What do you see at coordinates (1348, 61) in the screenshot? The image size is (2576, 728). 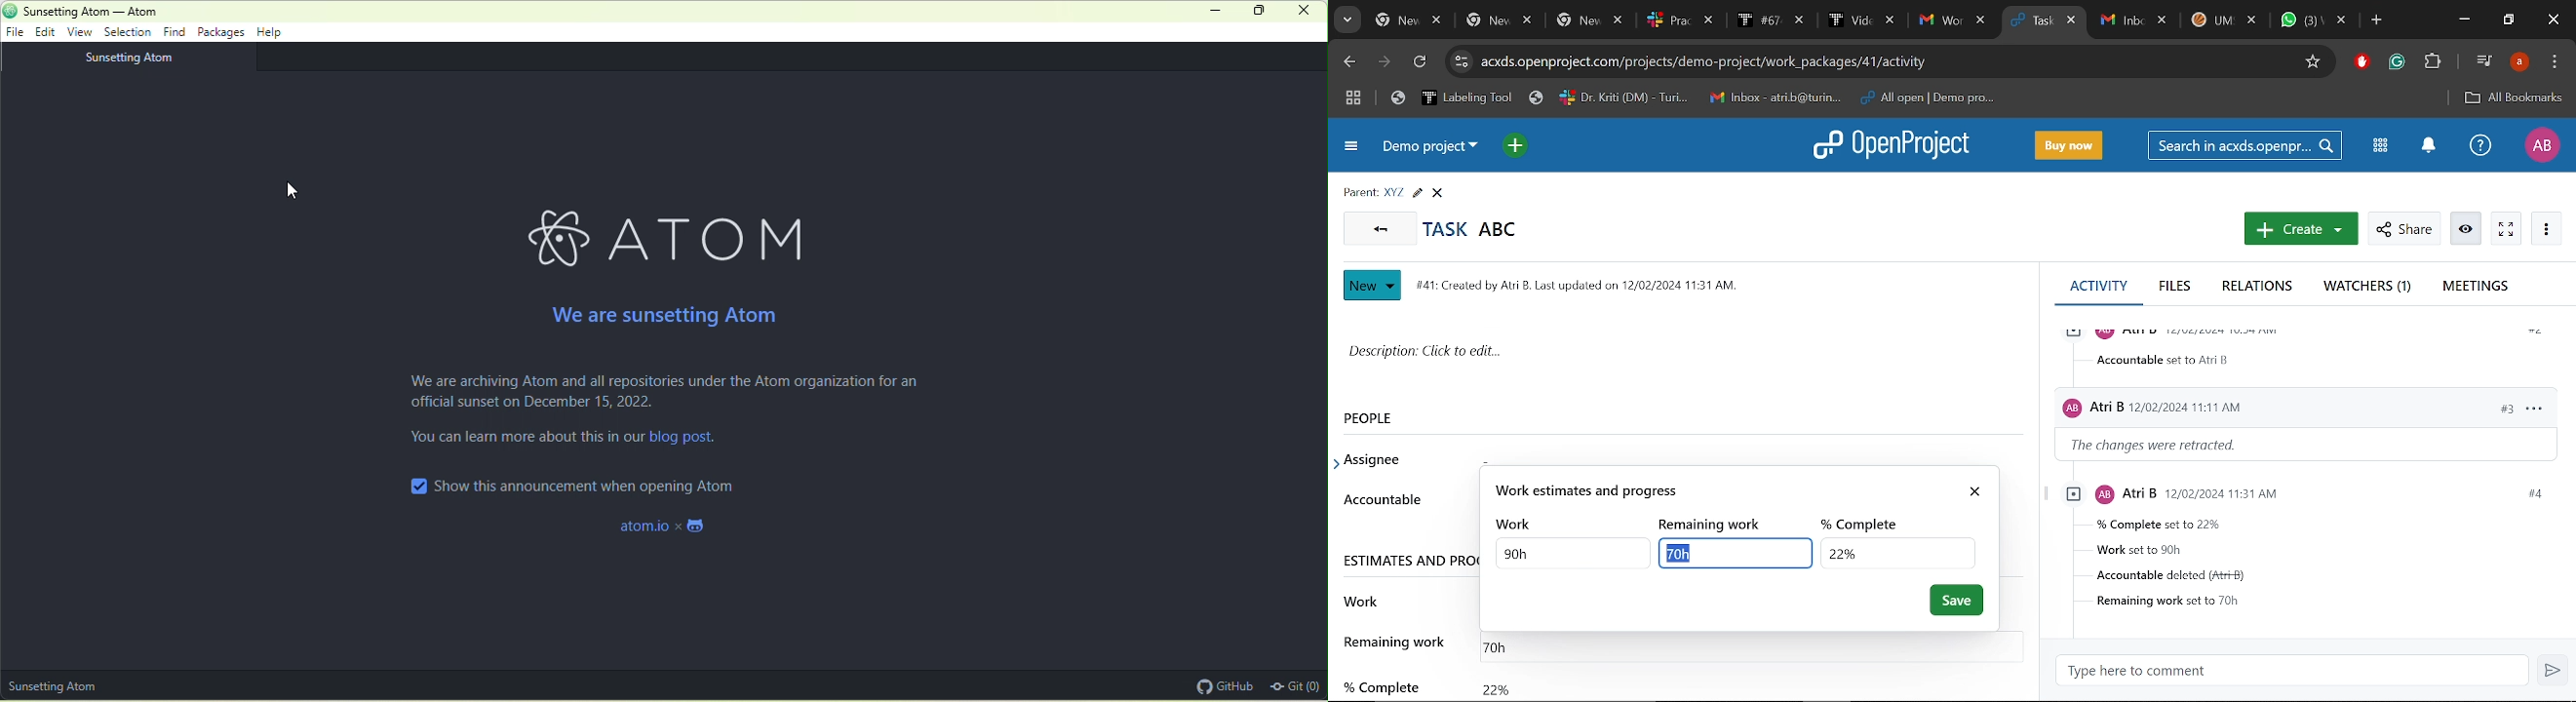 I see `Previous page` at bounding box center [1348, 61].